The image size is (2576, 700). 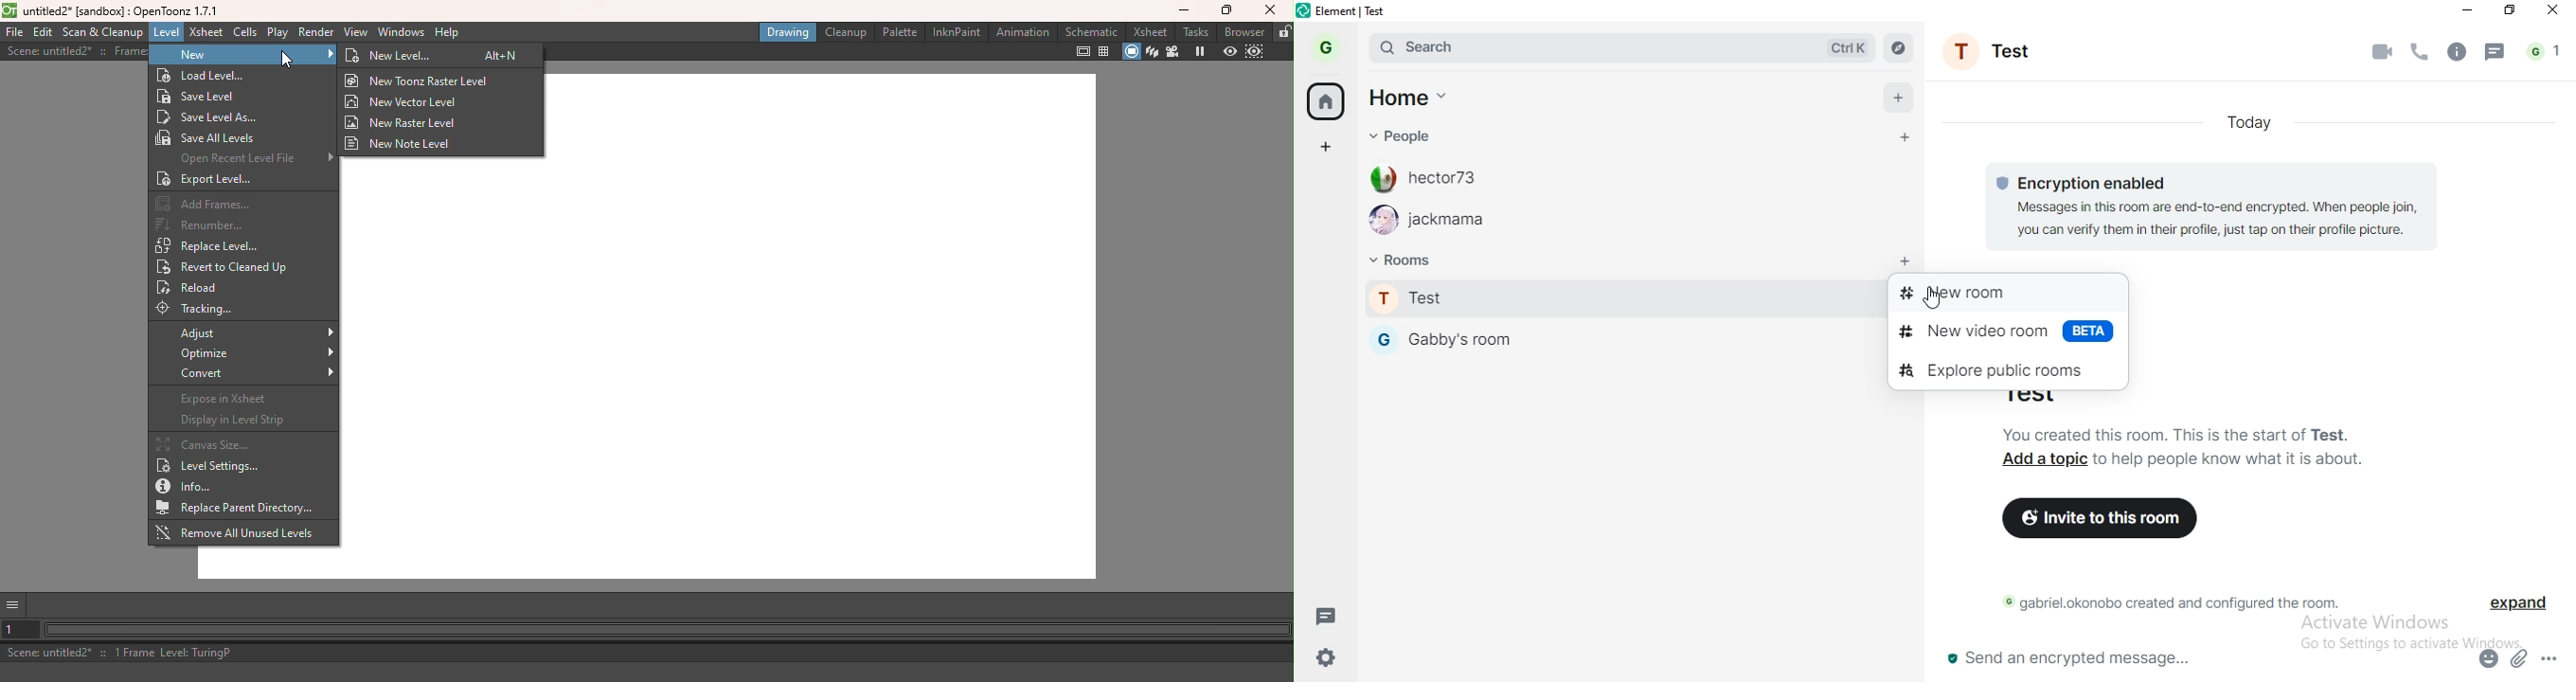 I want to click on info, so click(x=2457, y=52).